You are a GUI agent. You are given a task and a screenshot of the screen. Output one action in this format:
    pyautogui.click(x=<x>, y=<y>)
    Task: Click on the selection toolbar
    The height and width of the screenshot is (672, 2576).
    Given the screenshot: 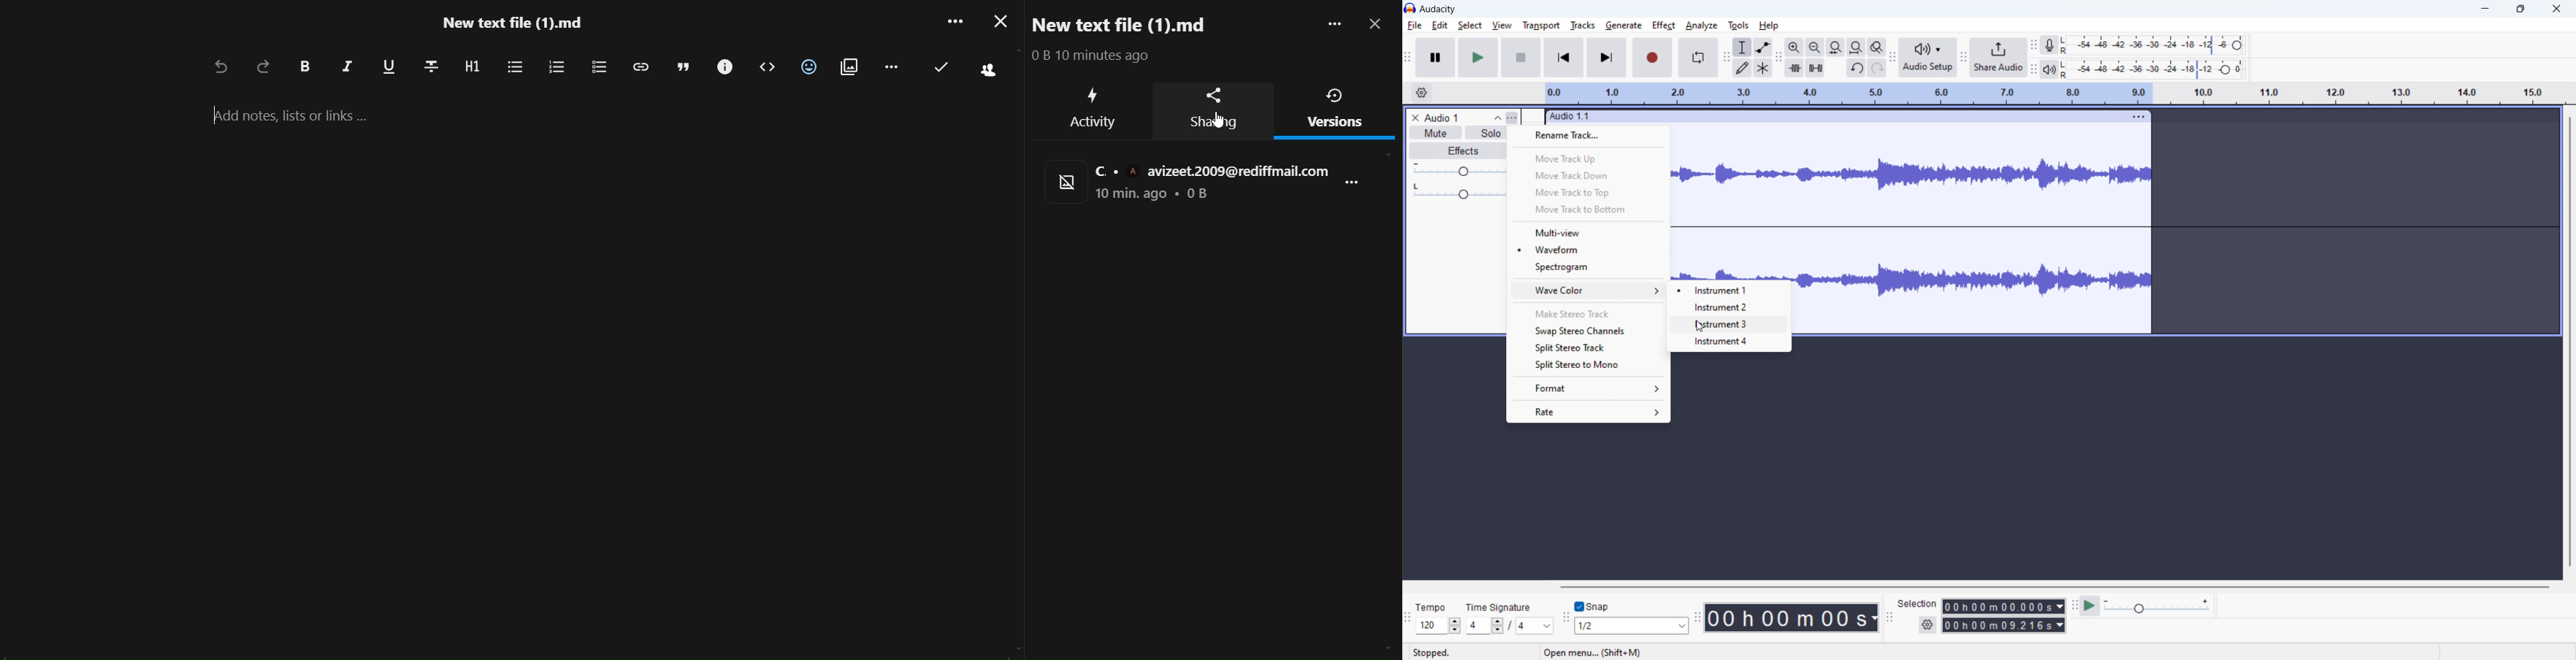 What is the action you would take?
    pyautogui.click(x=1890, y=618)
    